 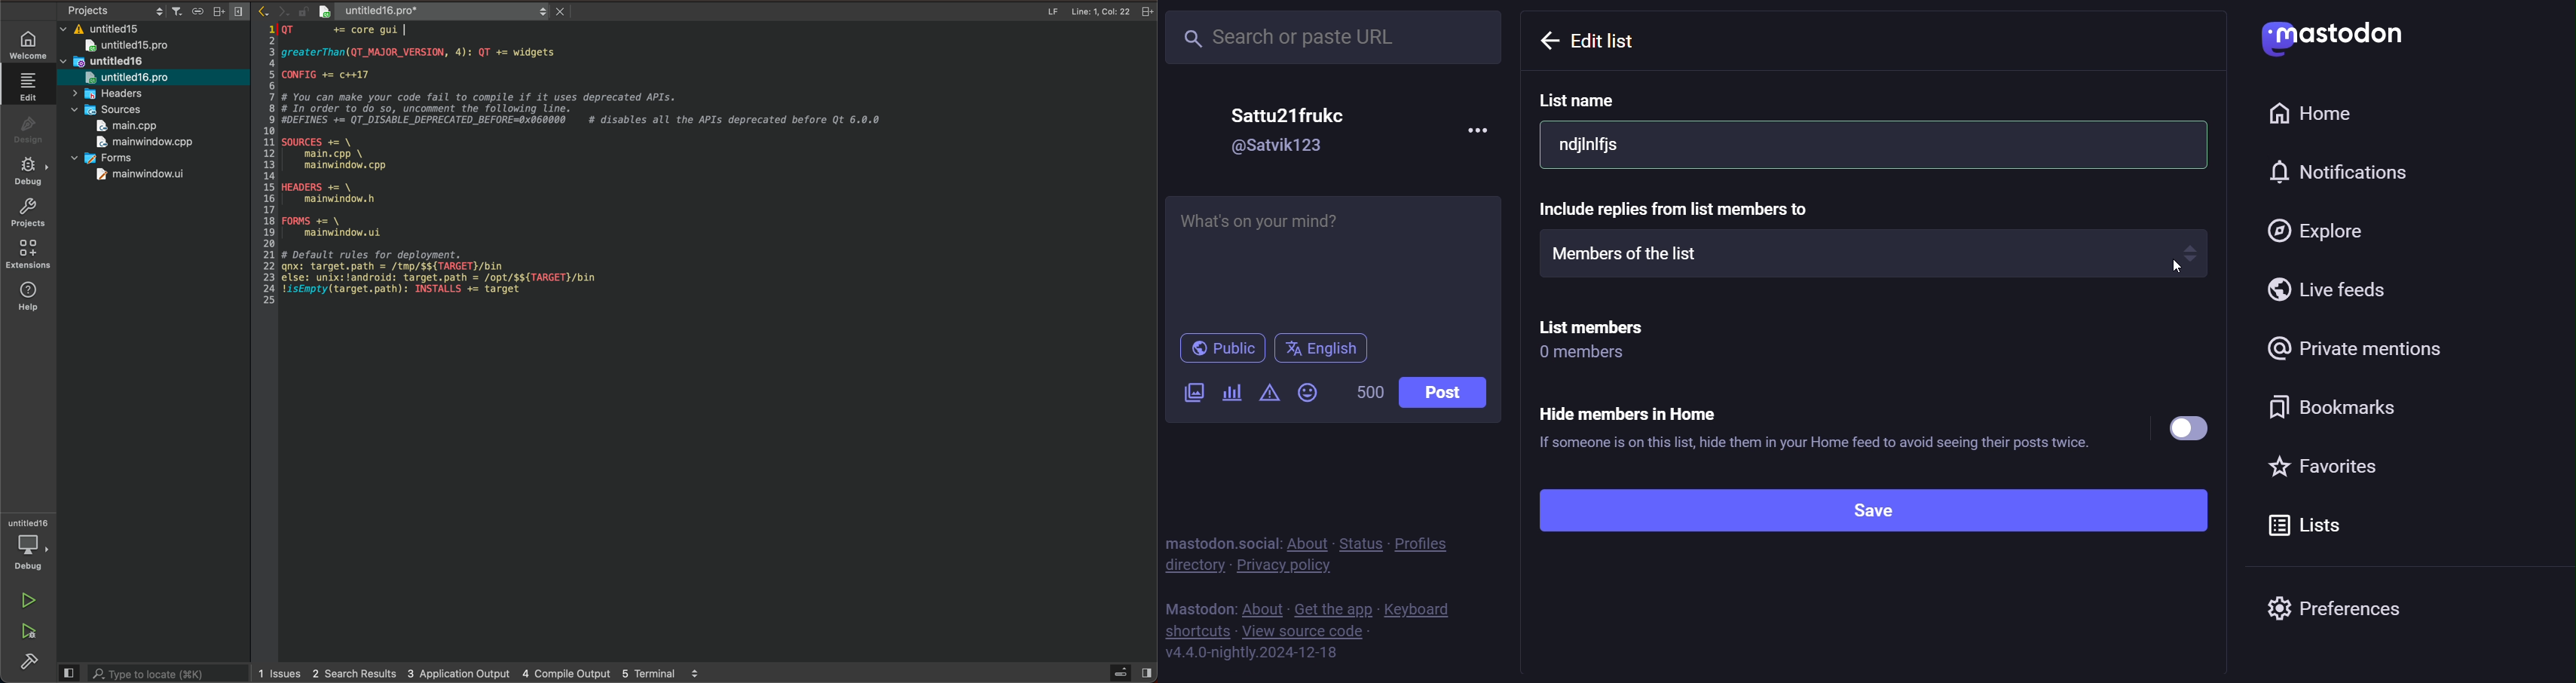 I want to click on favorite, so click(x=2335, y=467).